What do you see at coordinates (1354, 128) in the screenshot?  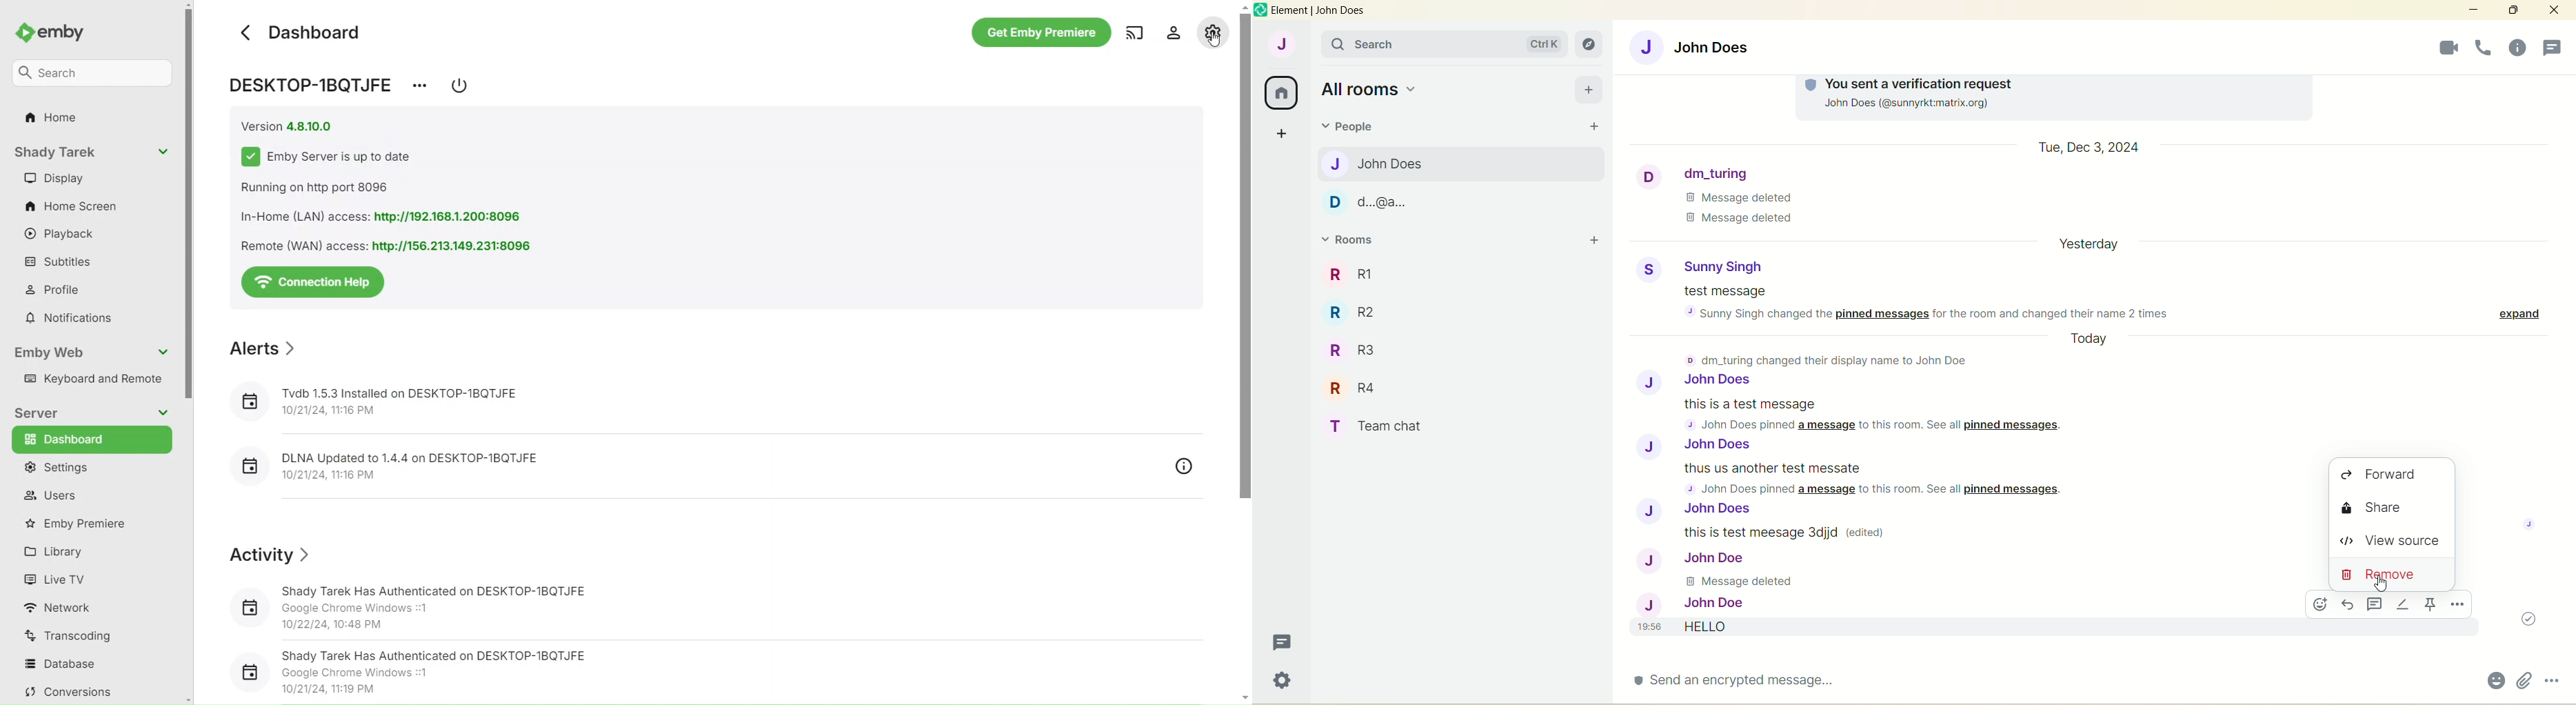 I see `people` at bounding box center [1354, 128].